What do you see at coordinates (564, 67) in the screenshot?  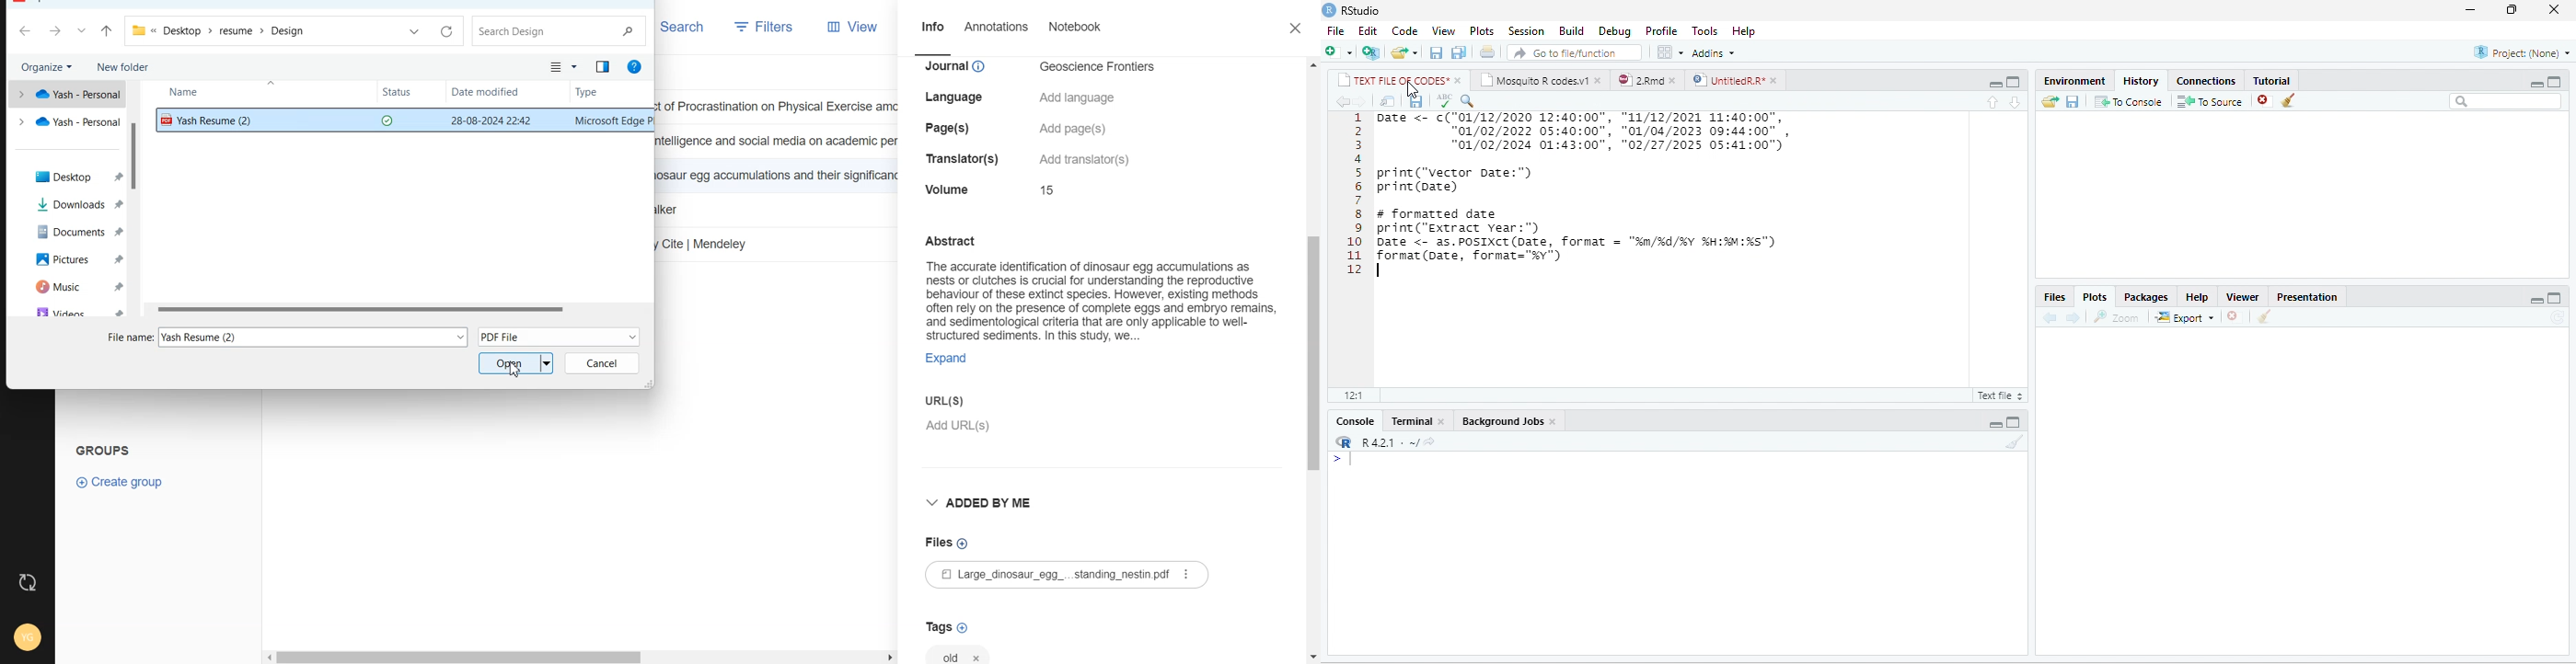 I see `Change your view` at bounding box center [564, 67].